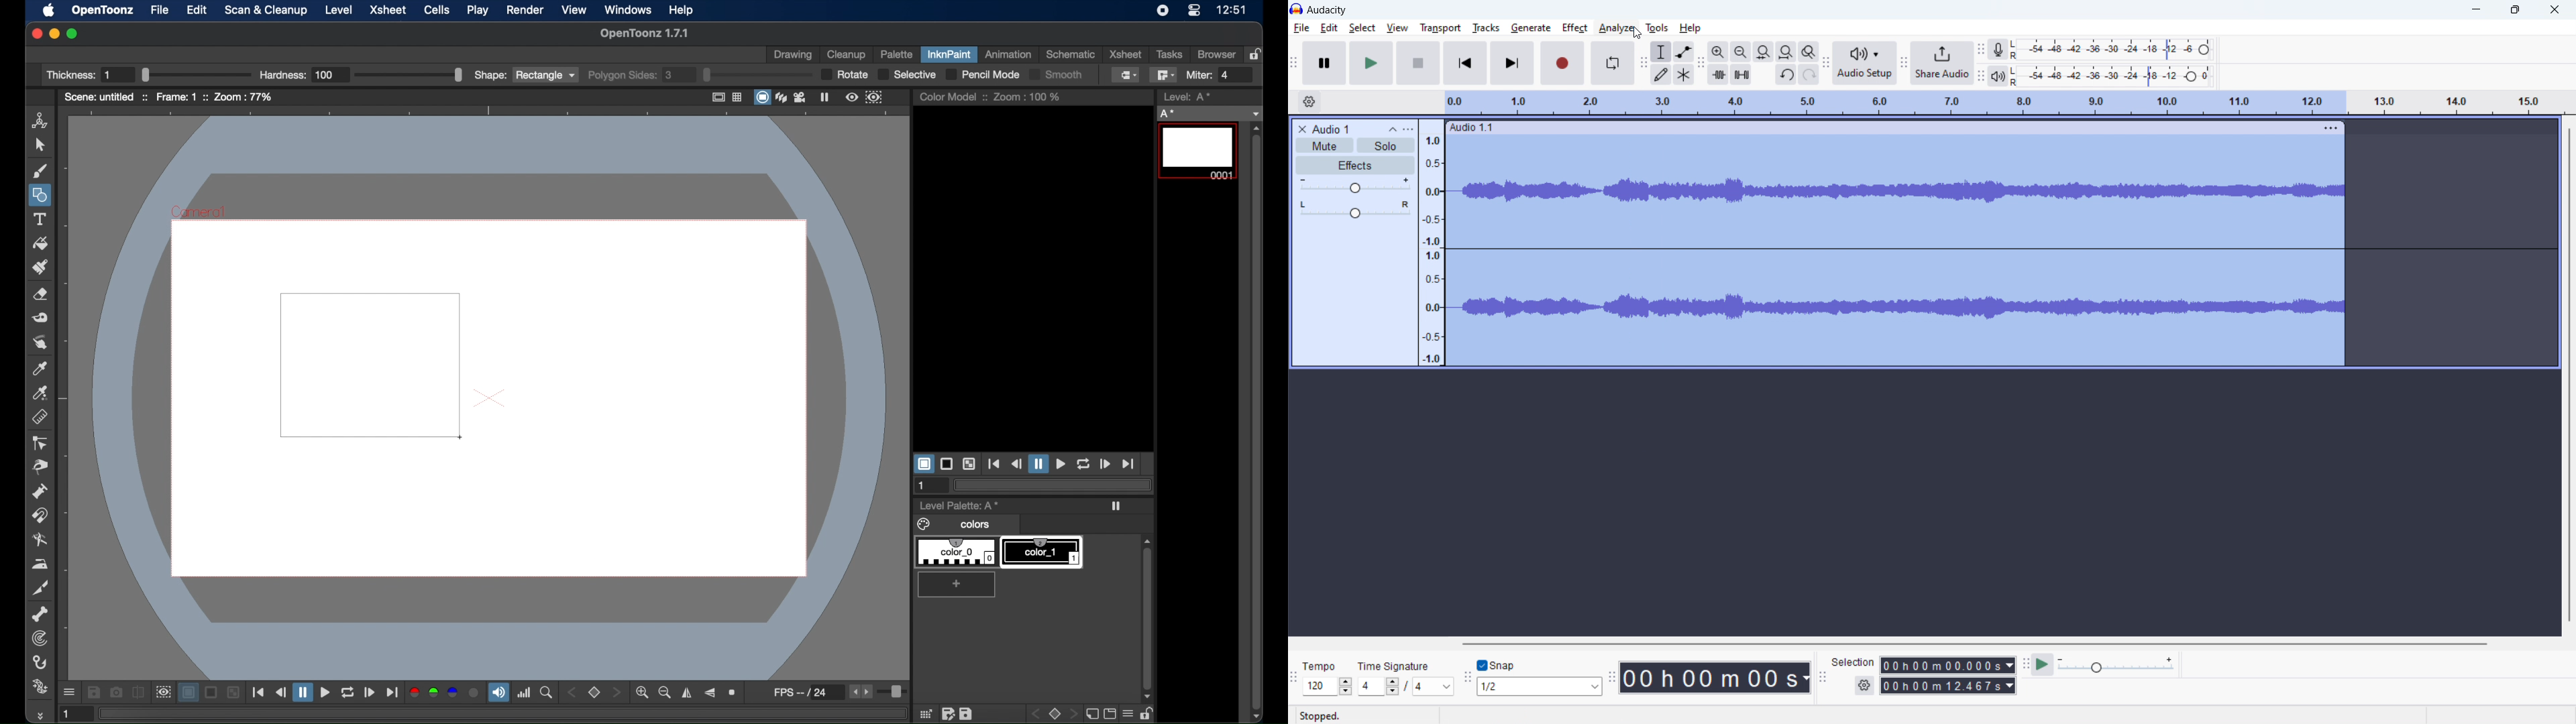  I want to click on minimize, so click(54, 34).